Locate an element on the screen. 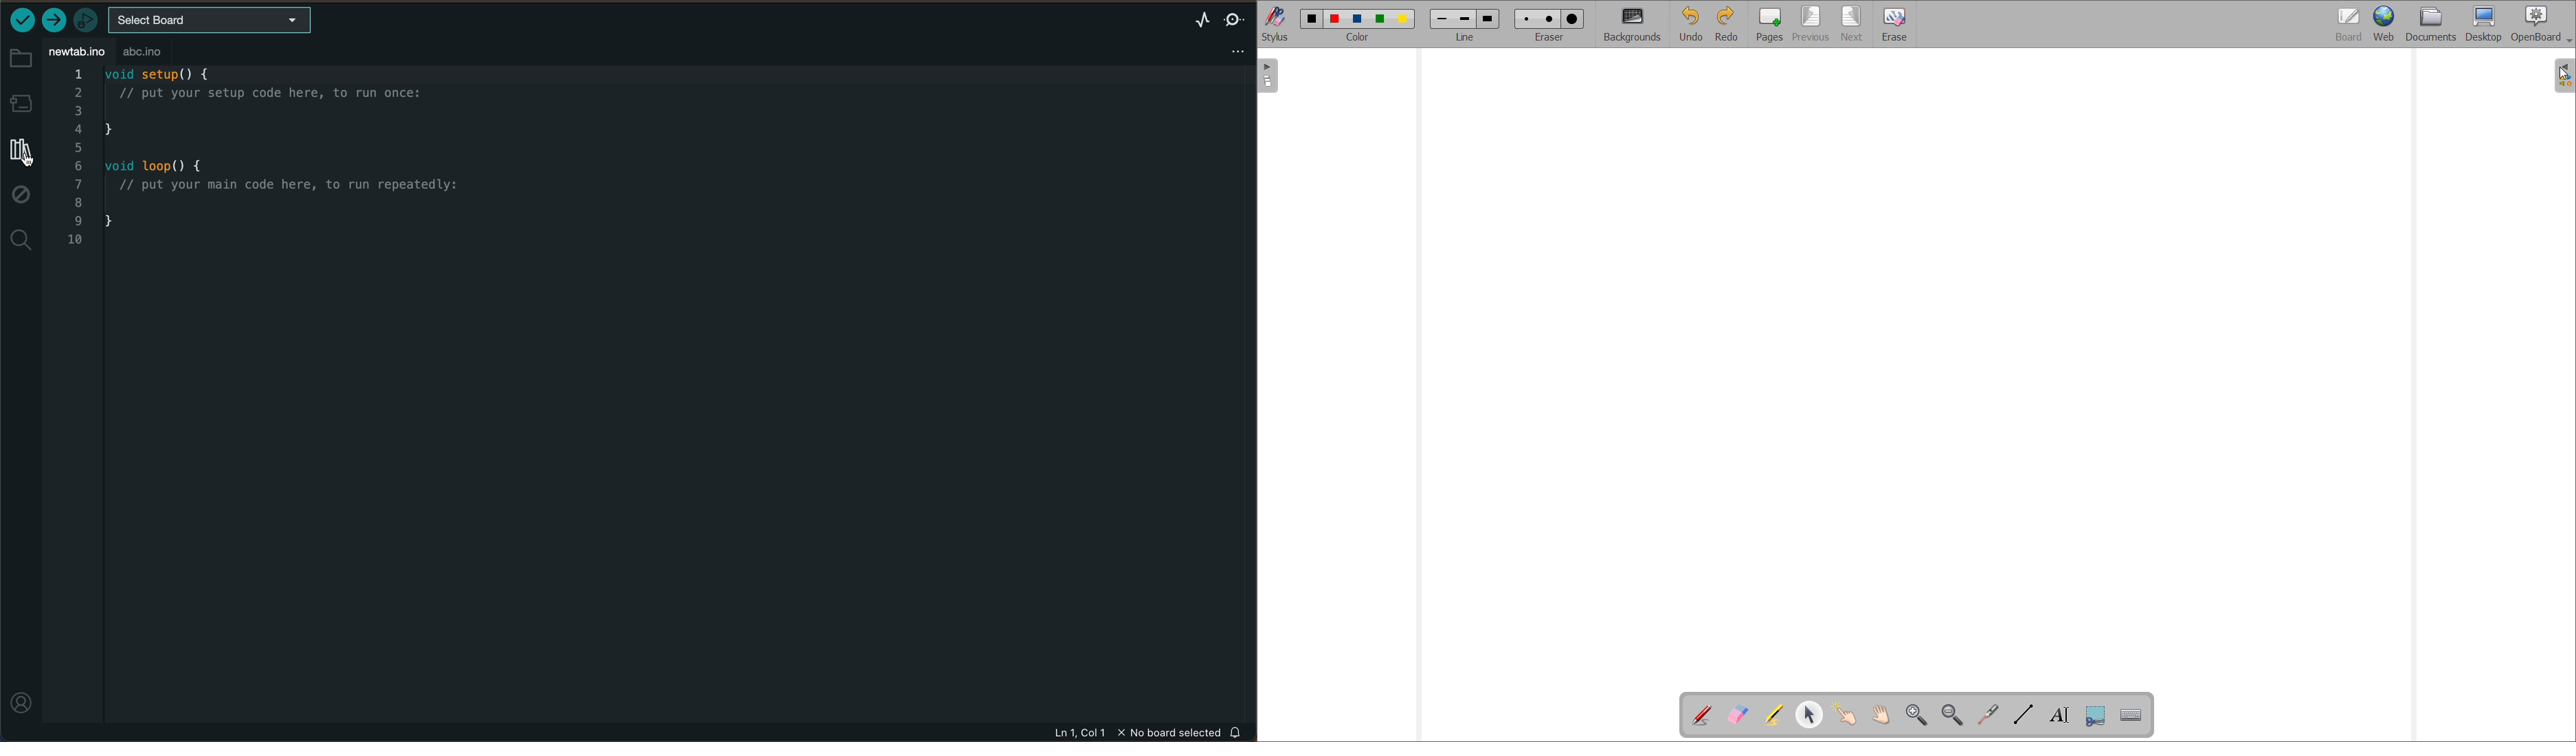  erase annotation is located at coordinates (1738, 715).